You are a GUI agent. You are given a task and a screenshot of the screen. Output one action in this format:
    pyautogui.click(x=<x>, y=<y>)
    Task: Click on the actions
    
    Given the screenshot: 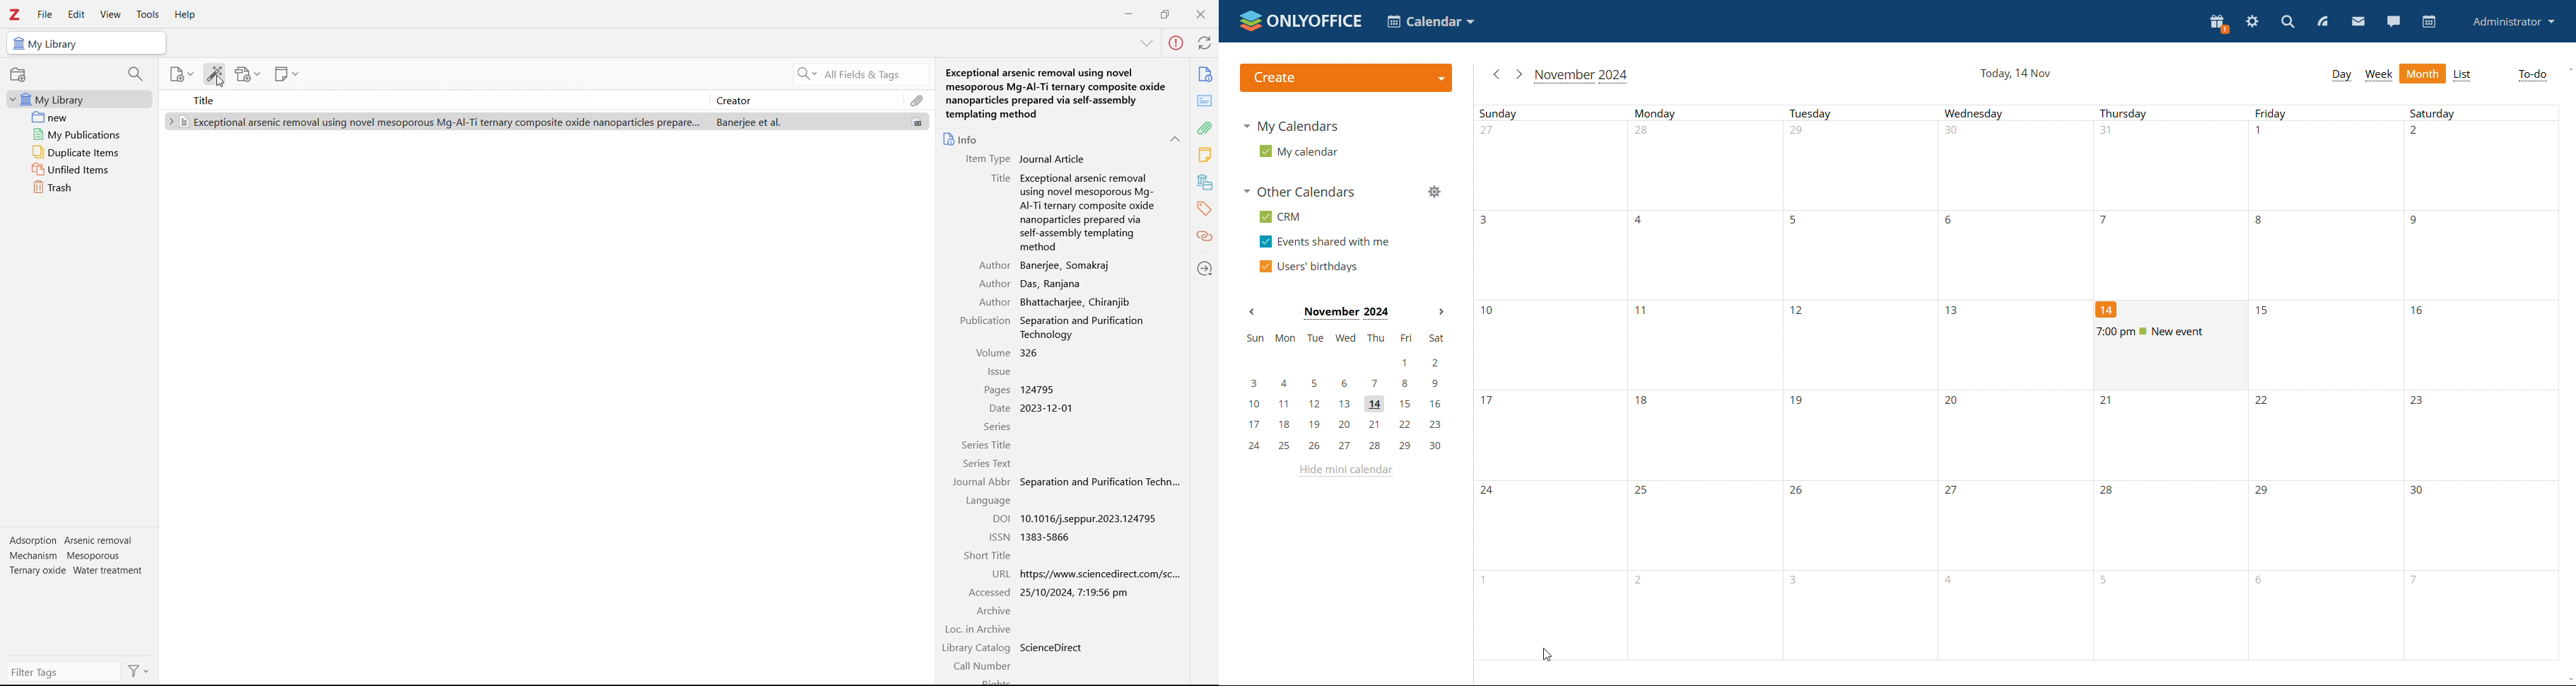 What is the action you would take?
    pyautogui.click(x=139, y=671)
    